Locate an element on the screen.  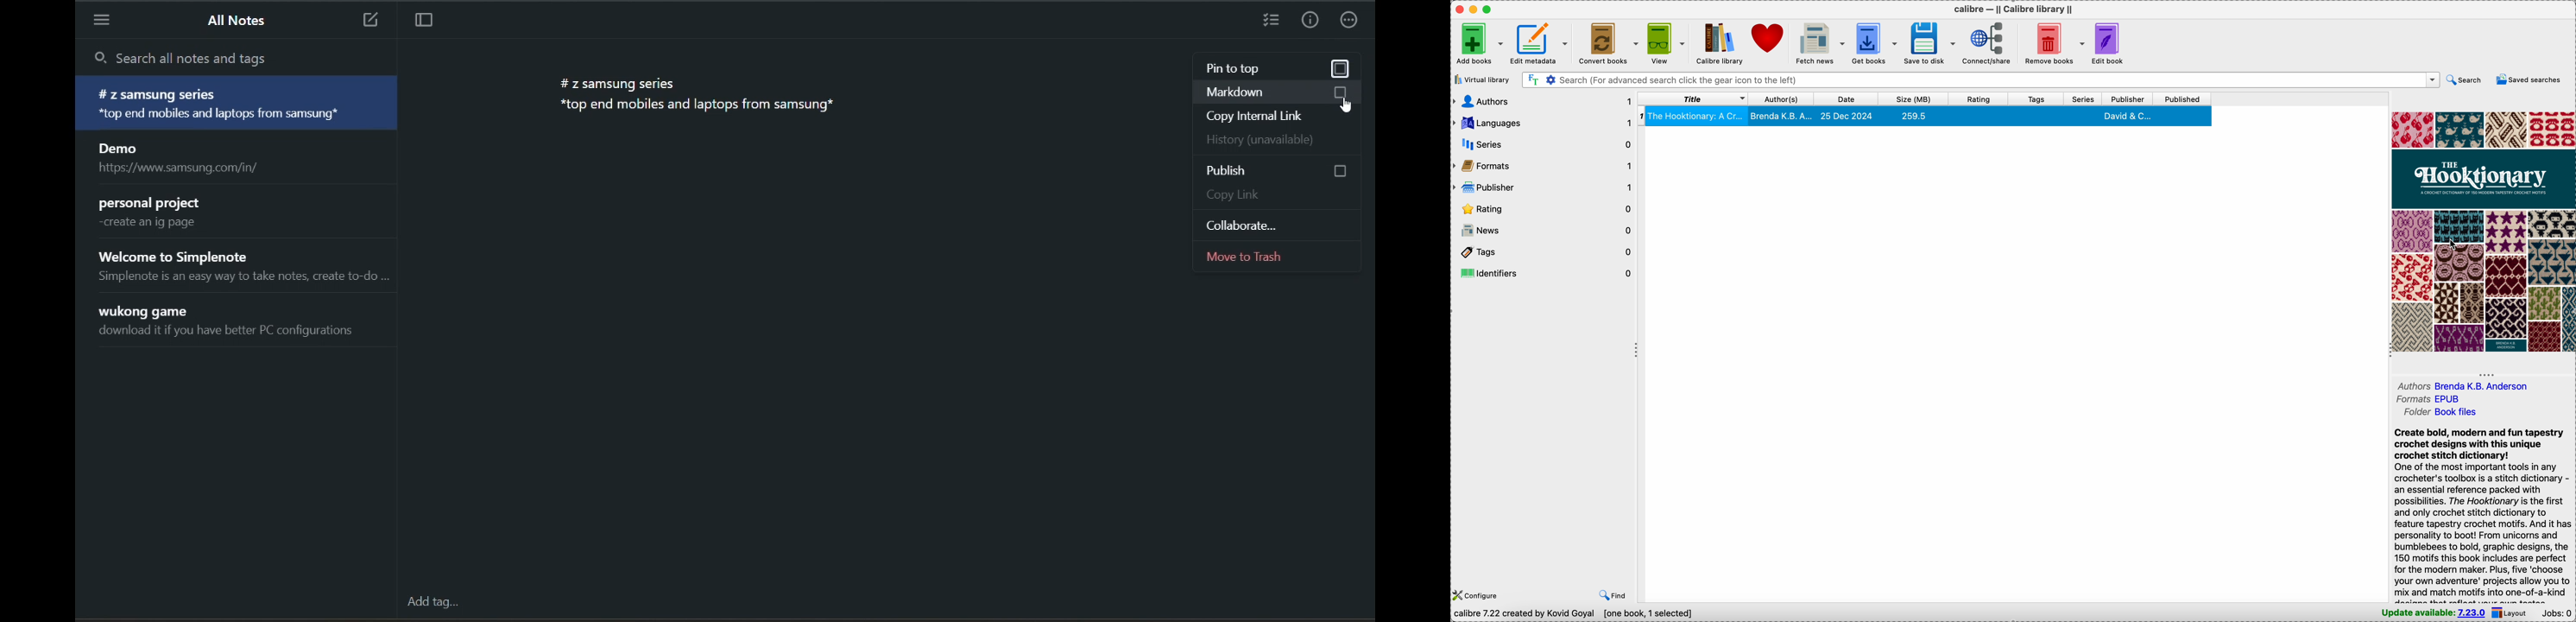
tags is located at coordinates (2035, 99).